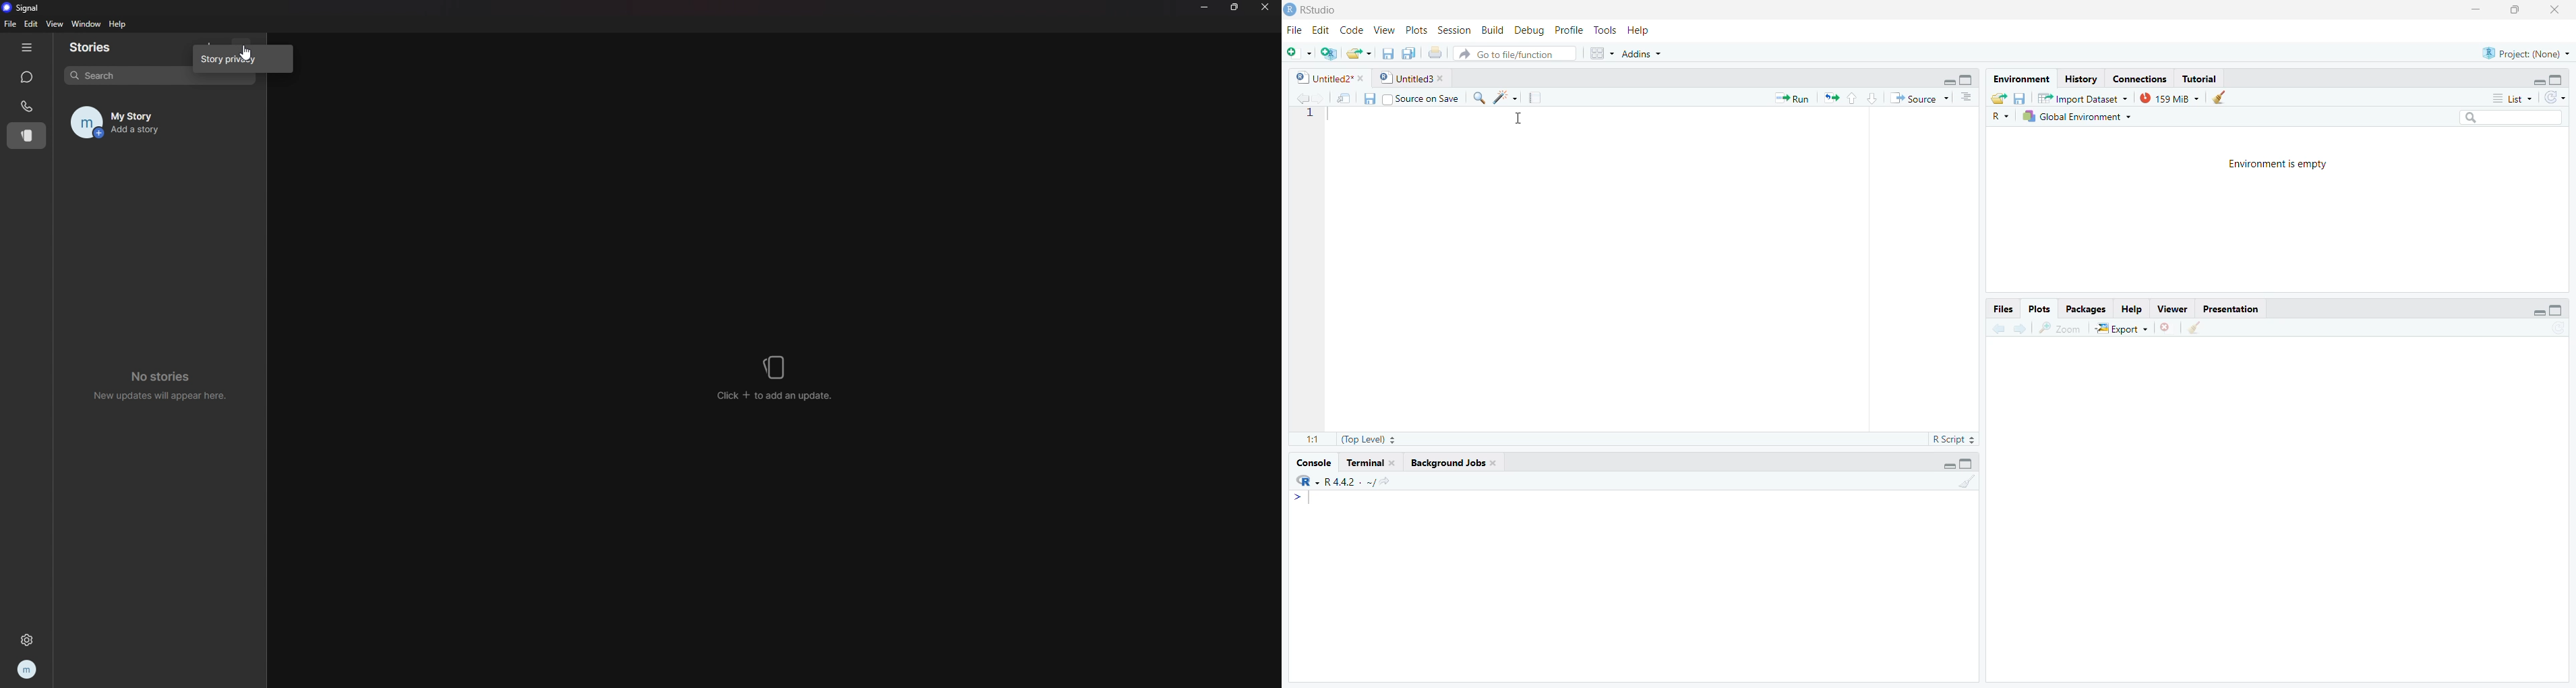 Image resolution: width=2576 pixels, height=700 pixels. What do you see at coordinates (1965, 481) in the screenshot?
I see `Clean` at bounding box center [1965, 481].